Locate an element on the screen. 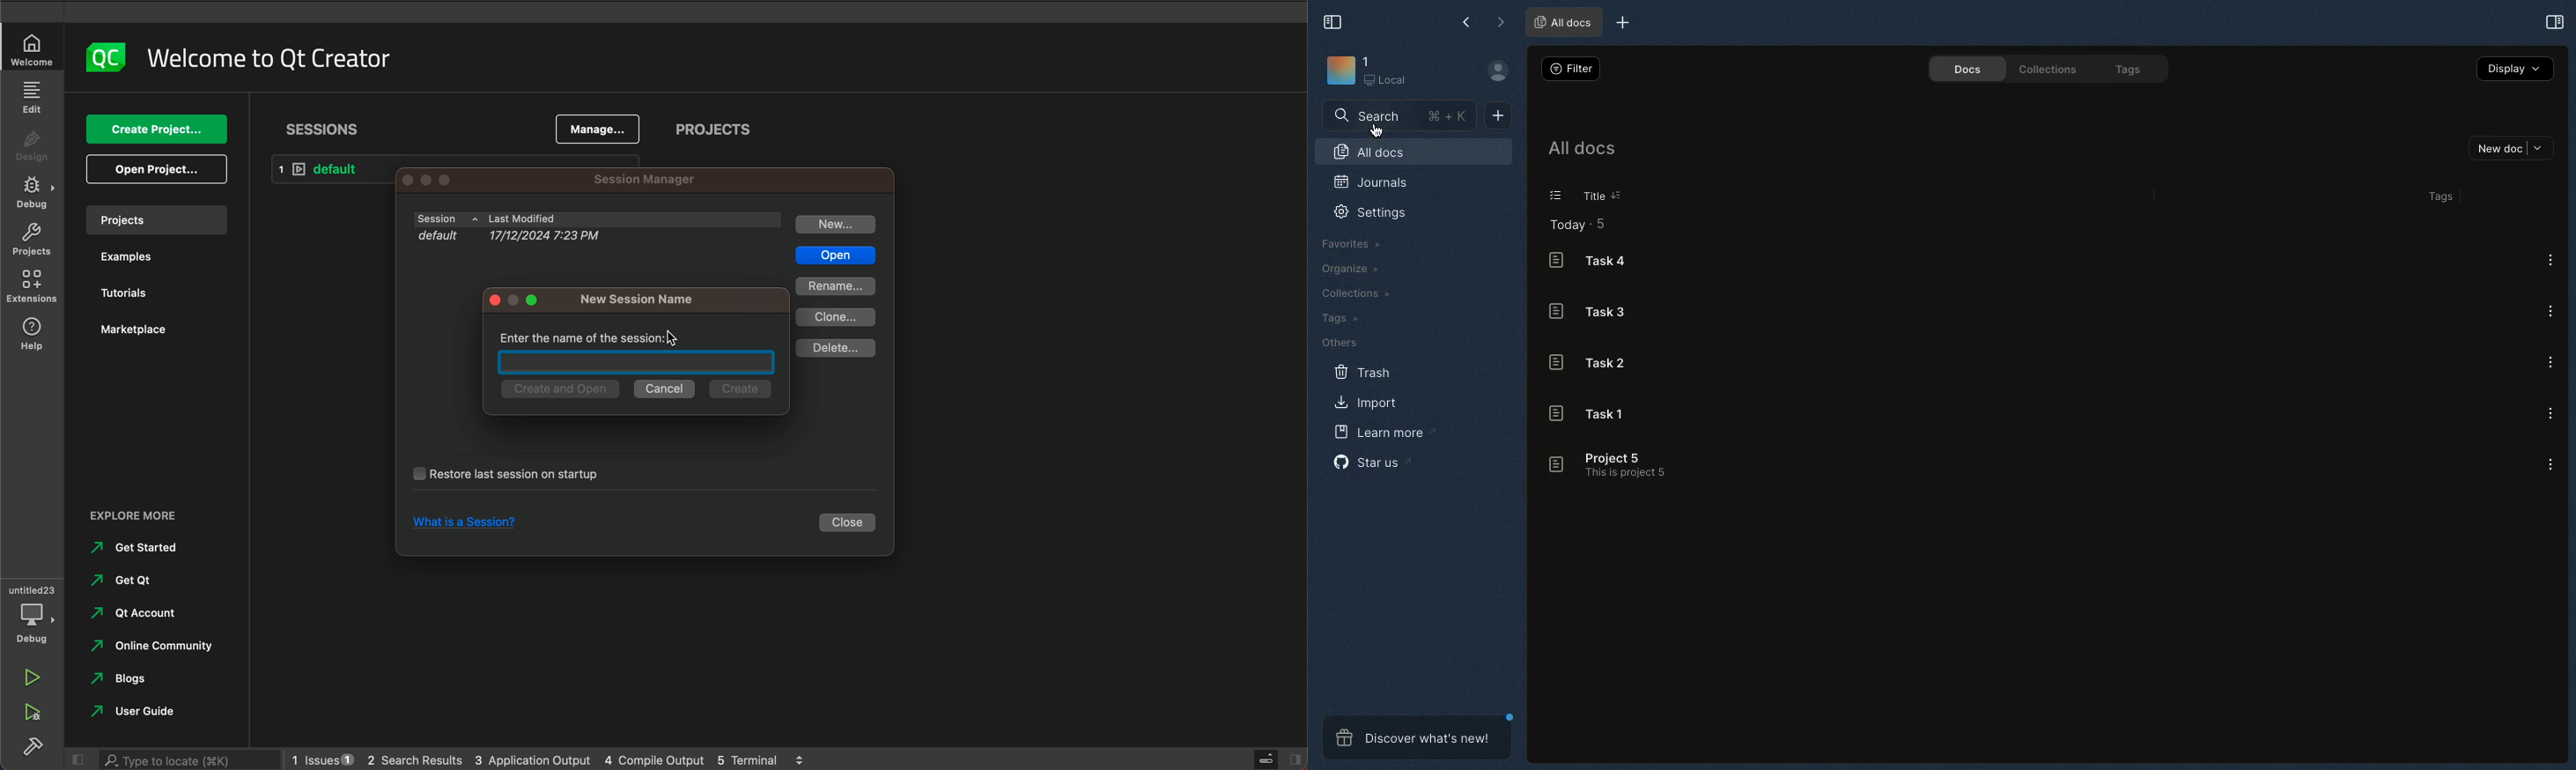 This screenshot has height=784, width=2576. window controls is located at coordinates (518, 301).